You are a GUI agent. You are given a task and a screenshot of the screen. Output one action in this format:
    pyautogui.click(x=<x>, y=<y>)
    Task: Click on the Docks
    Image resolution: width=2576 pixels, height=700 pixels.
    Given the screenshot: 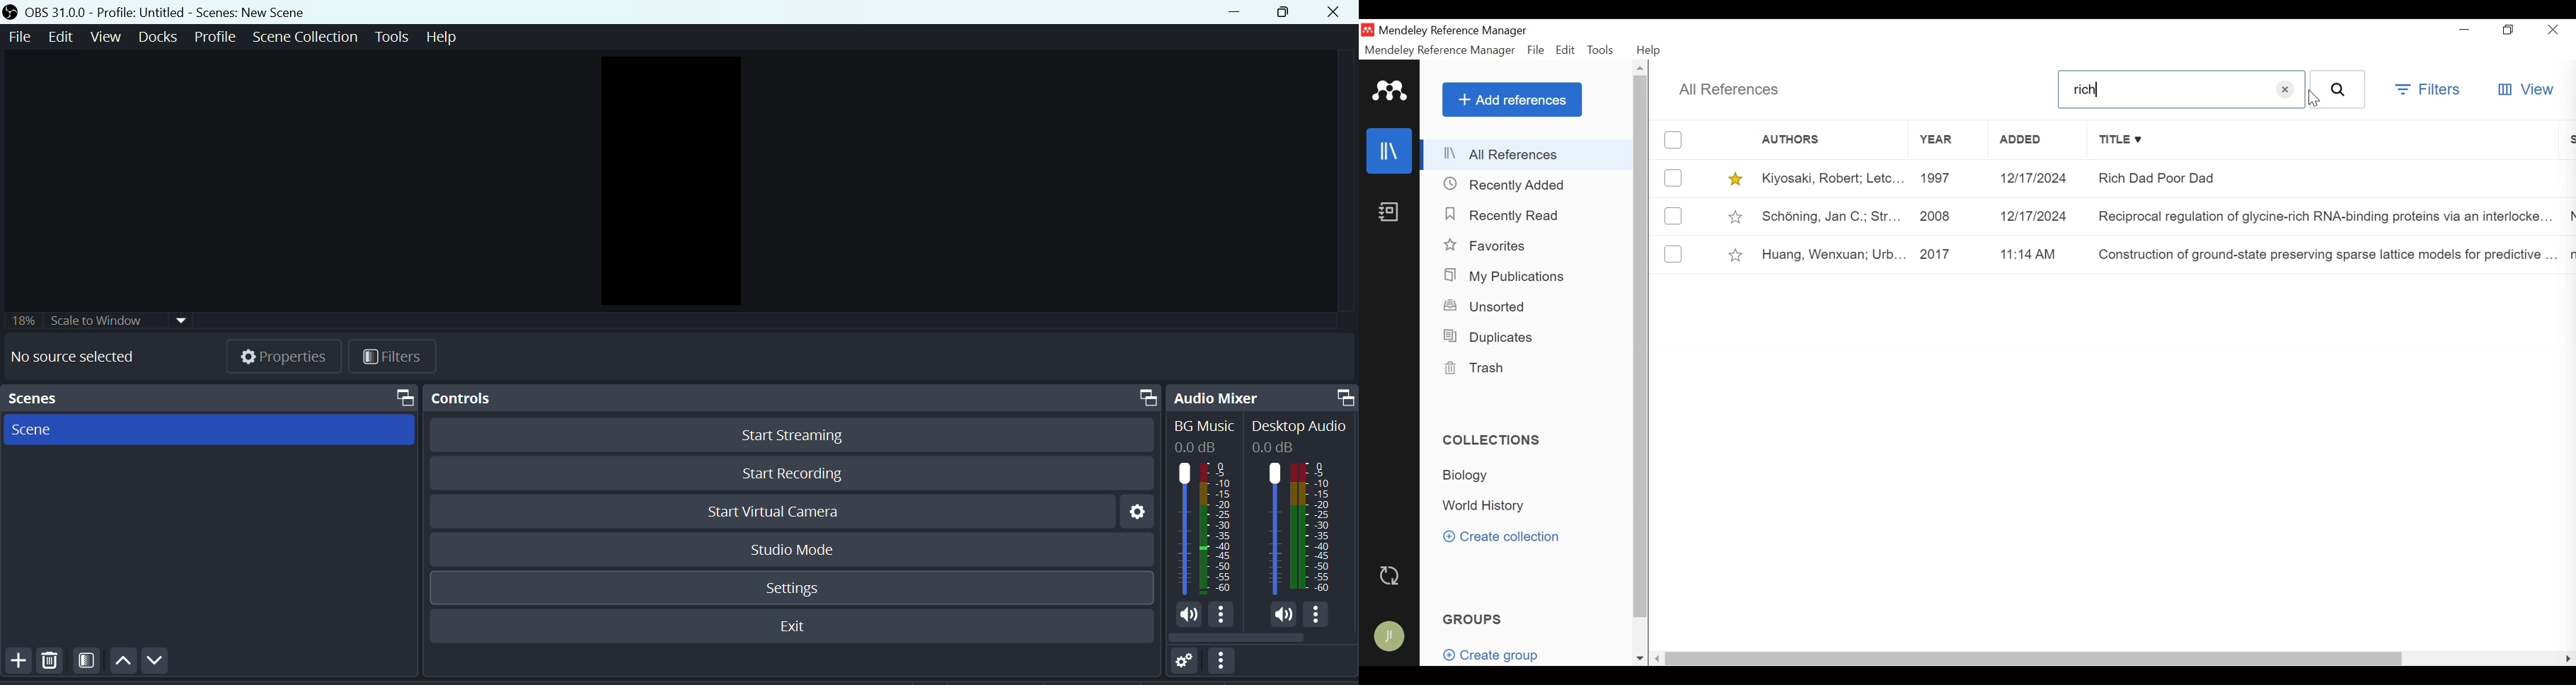 What is the action you would take?
    pyautogui.click(x=157, y=38)
    